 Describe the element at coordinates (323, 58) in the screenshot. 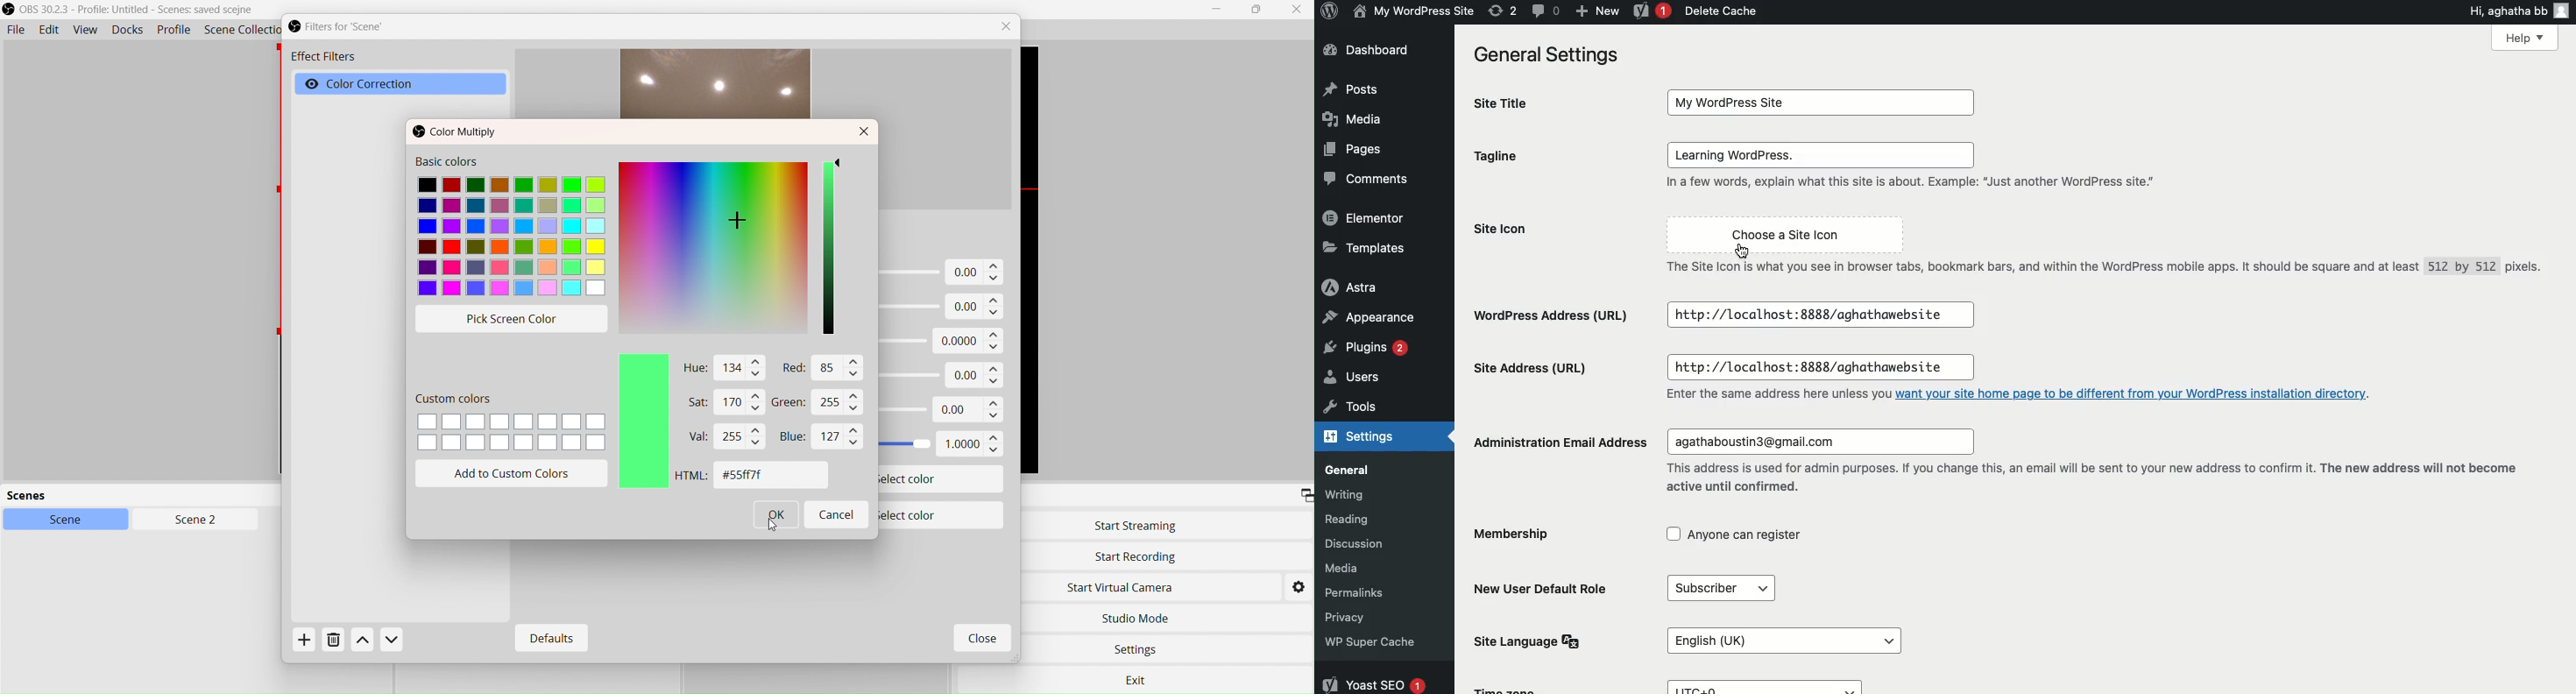

I see `Effect Filters` at that location.